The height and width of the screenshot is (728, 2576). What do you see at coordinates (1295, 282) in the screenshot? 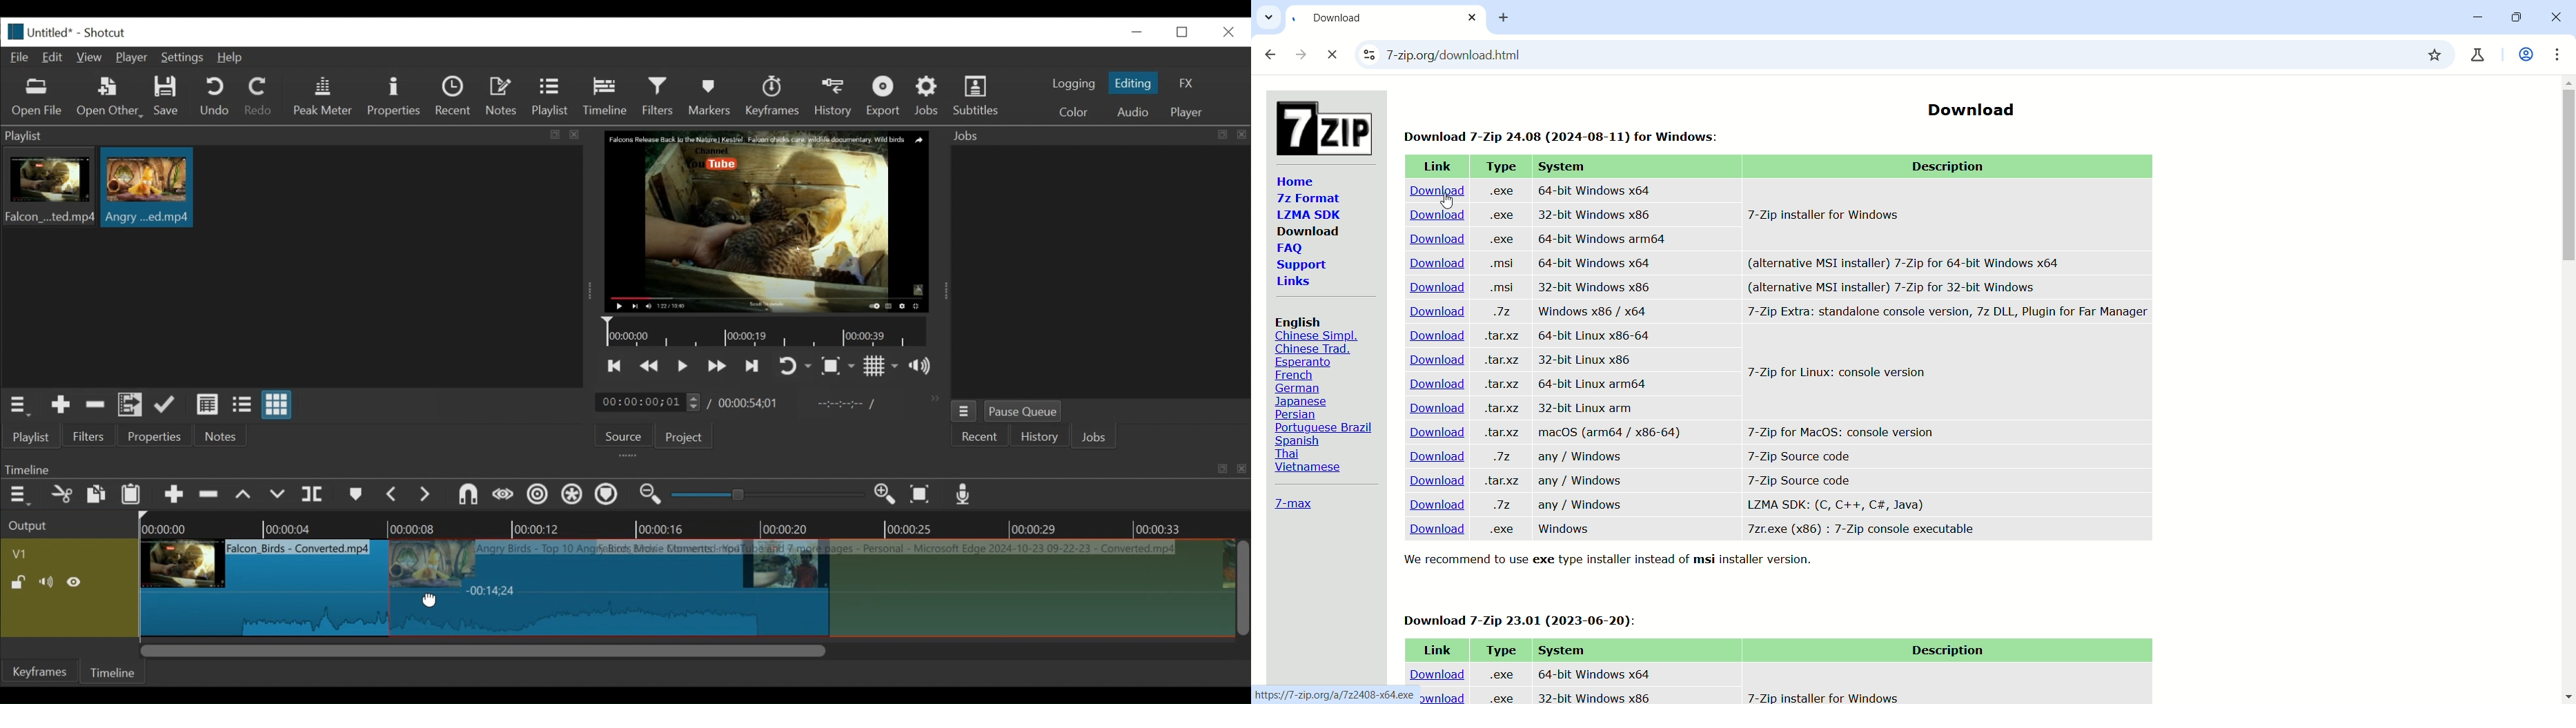
I see `Links` at bounding box center [1295, 282].